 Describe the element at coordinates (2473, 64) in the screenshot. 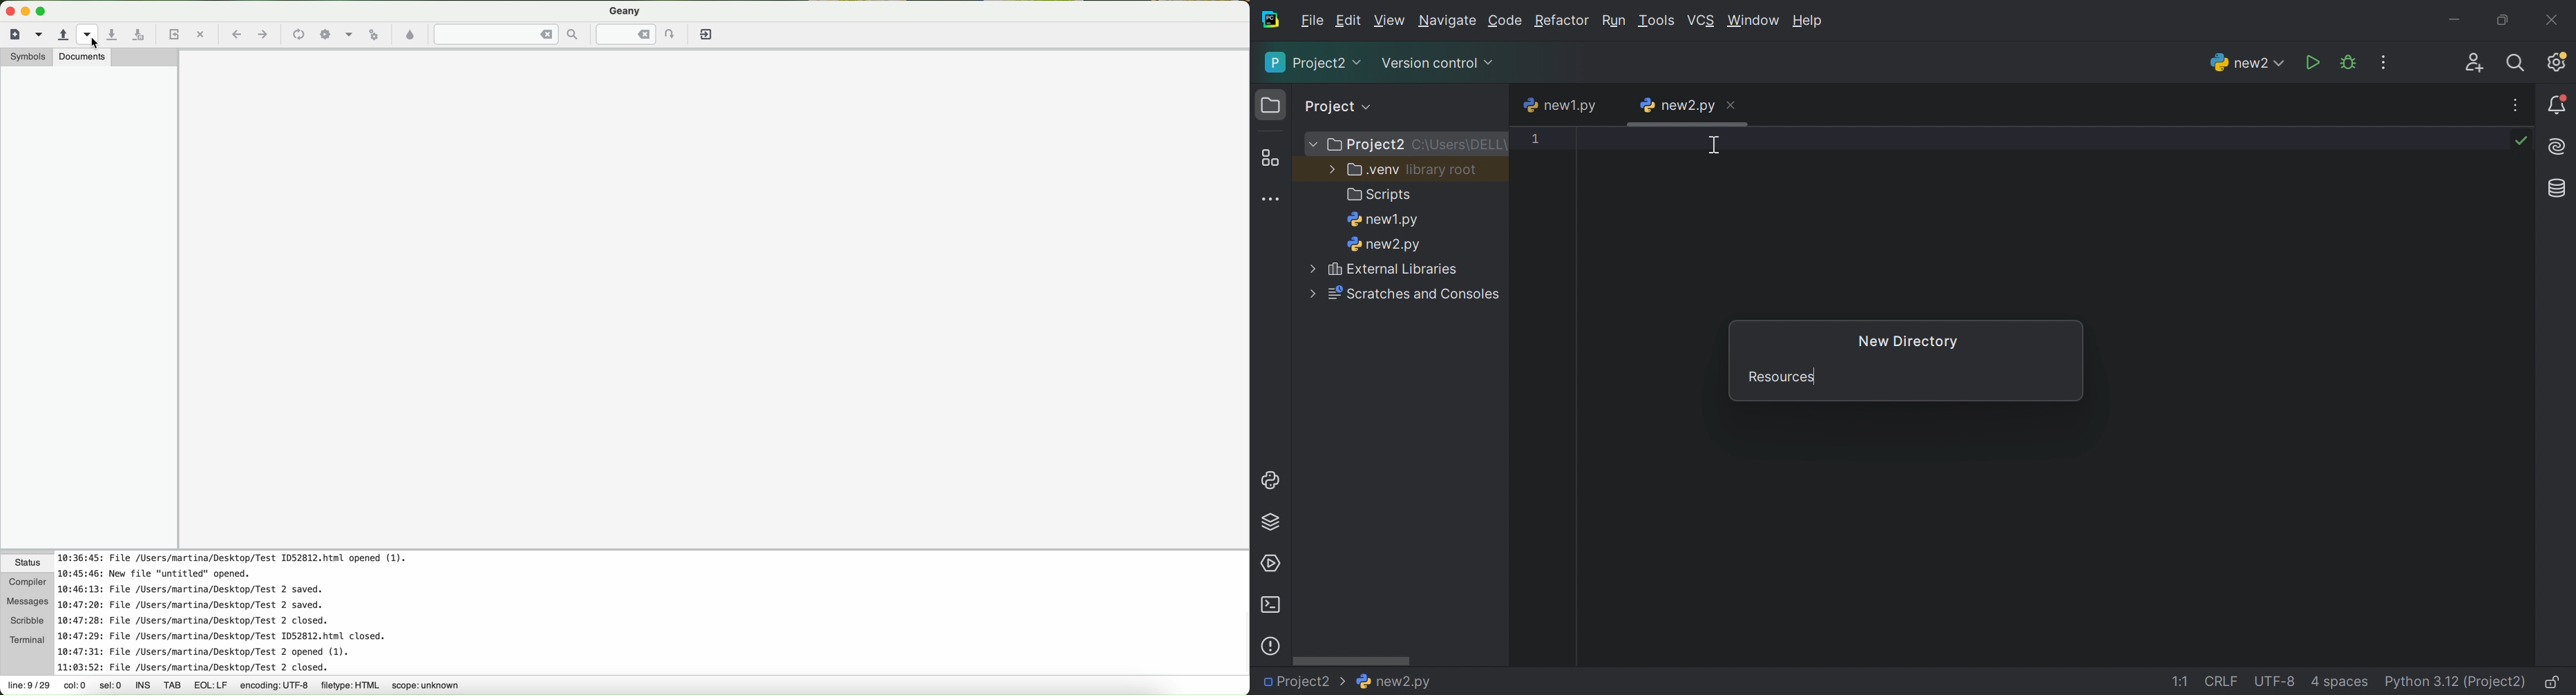

I see `Code with me` at that location.